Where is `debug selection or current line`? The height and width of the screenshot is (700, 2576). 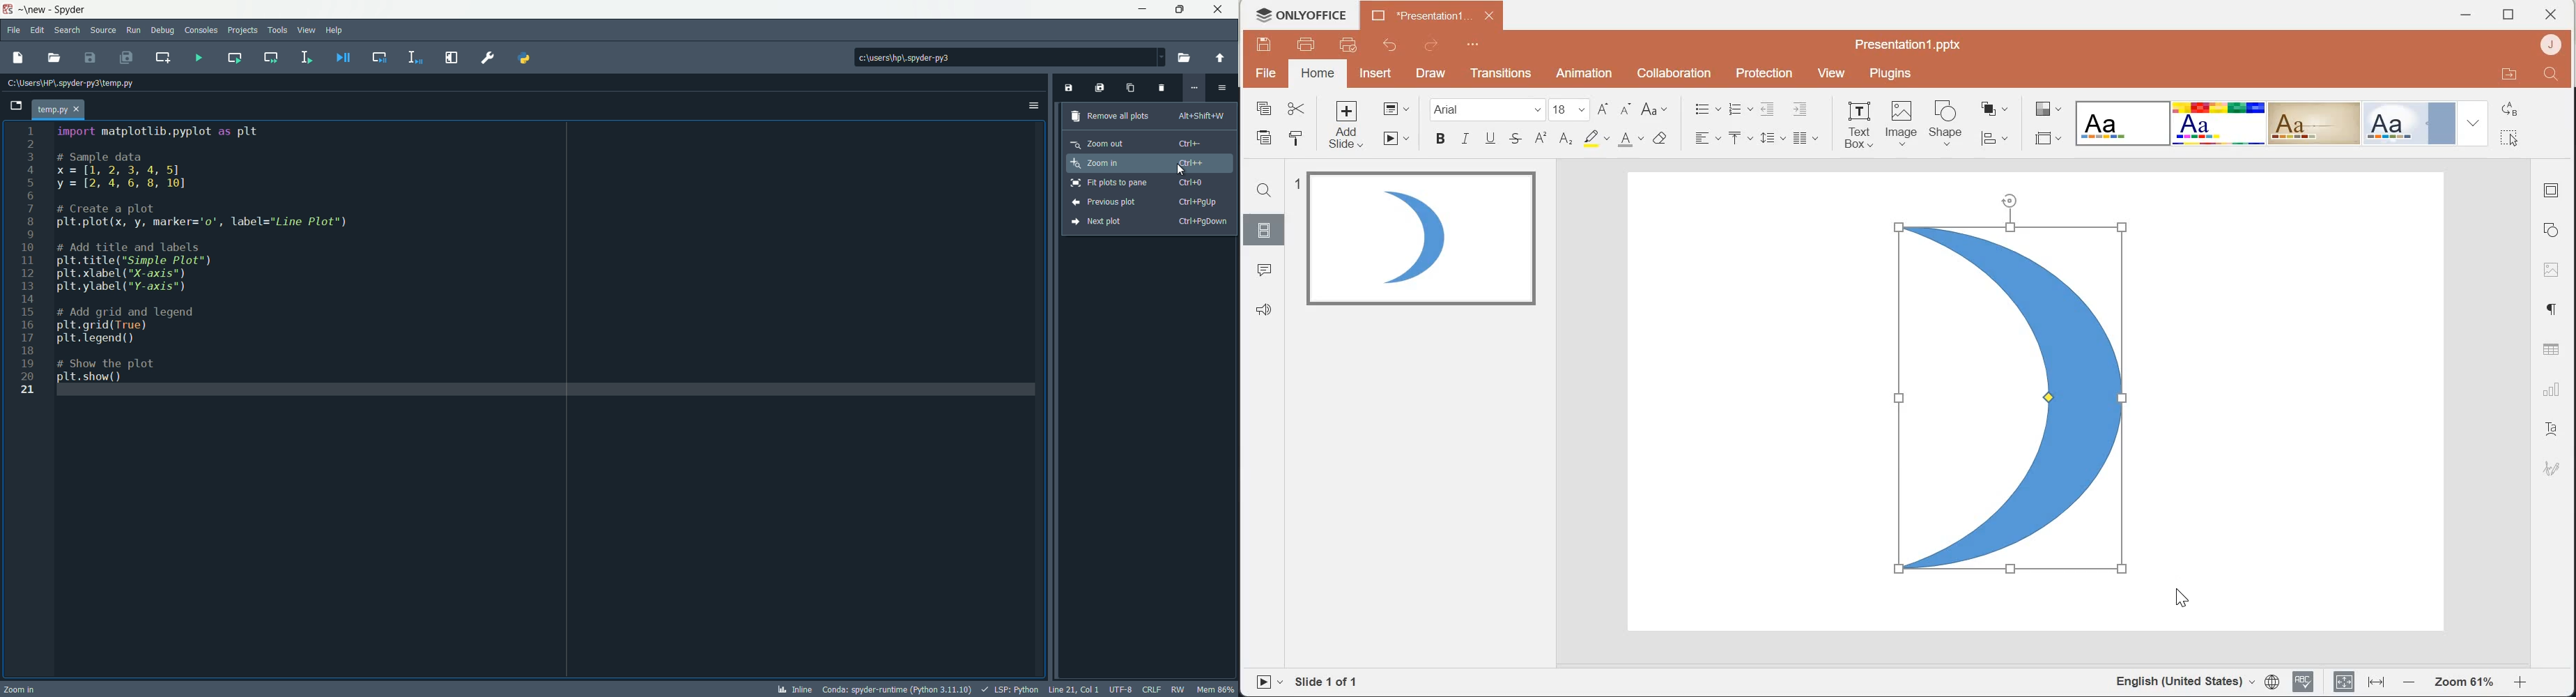
debug selection or current line is located at coordinates (414, 57).